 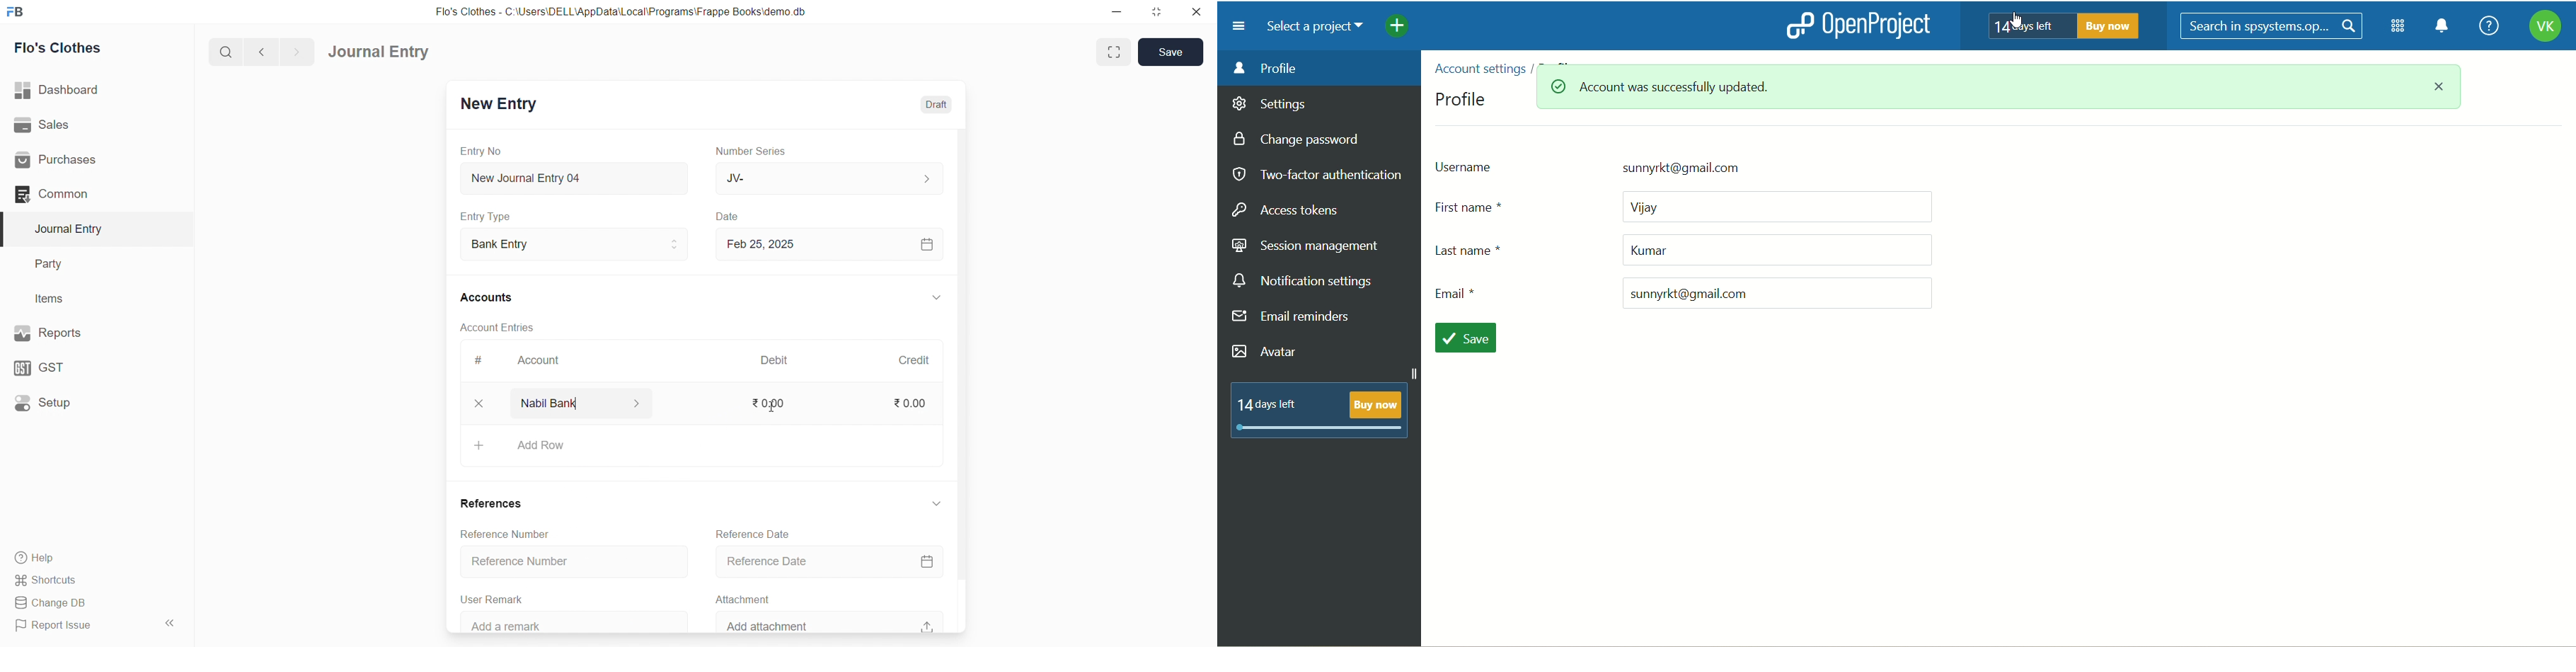 I want to click on Change DB, so click(x=91, y=603).